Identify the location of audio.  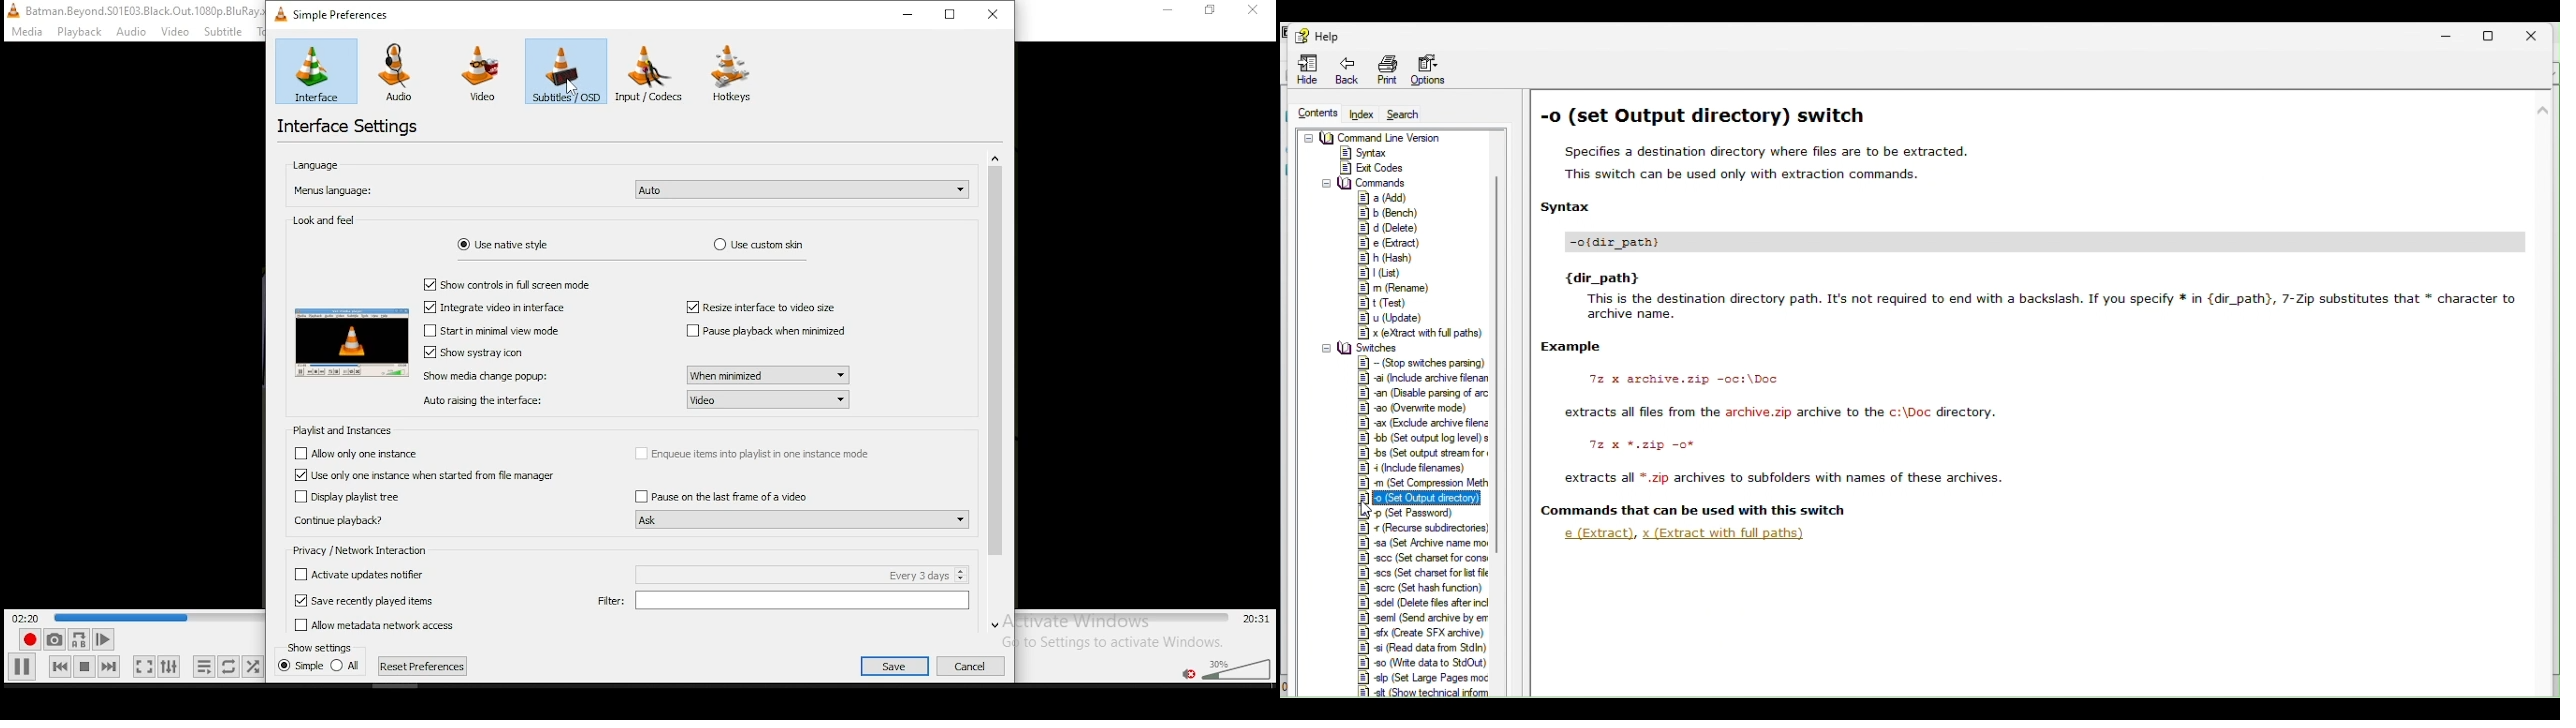
(402, 74).